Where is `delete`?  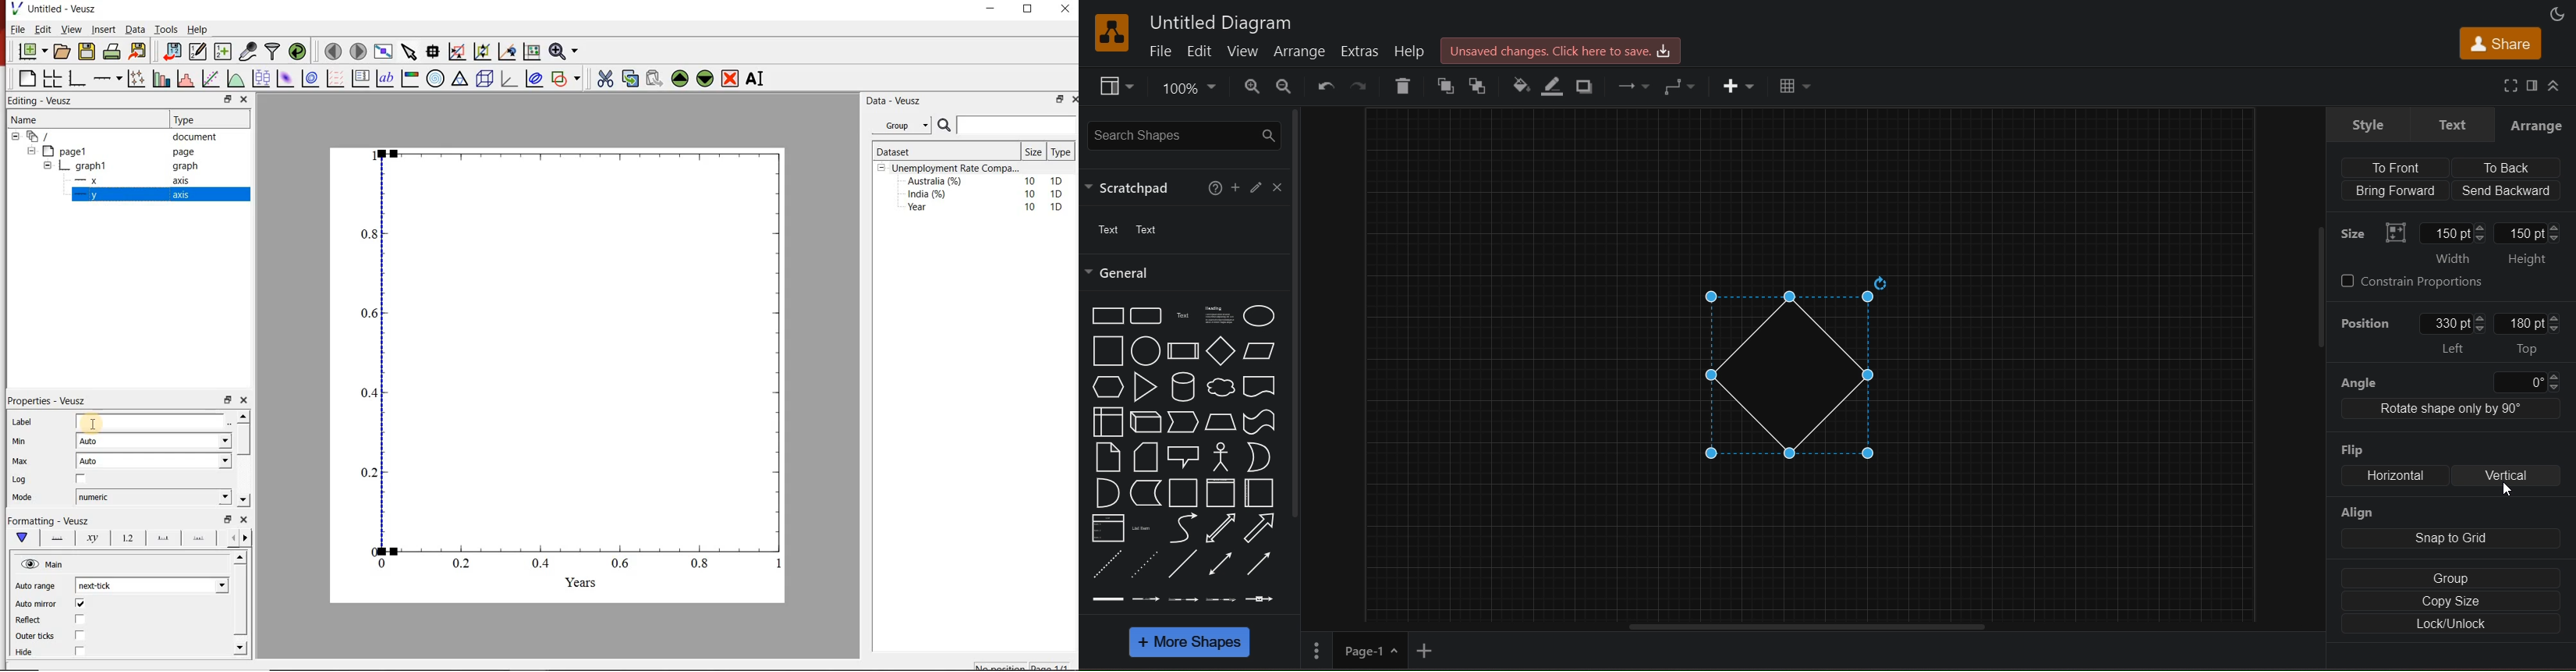
delete is located at coordinates (1404, 87).